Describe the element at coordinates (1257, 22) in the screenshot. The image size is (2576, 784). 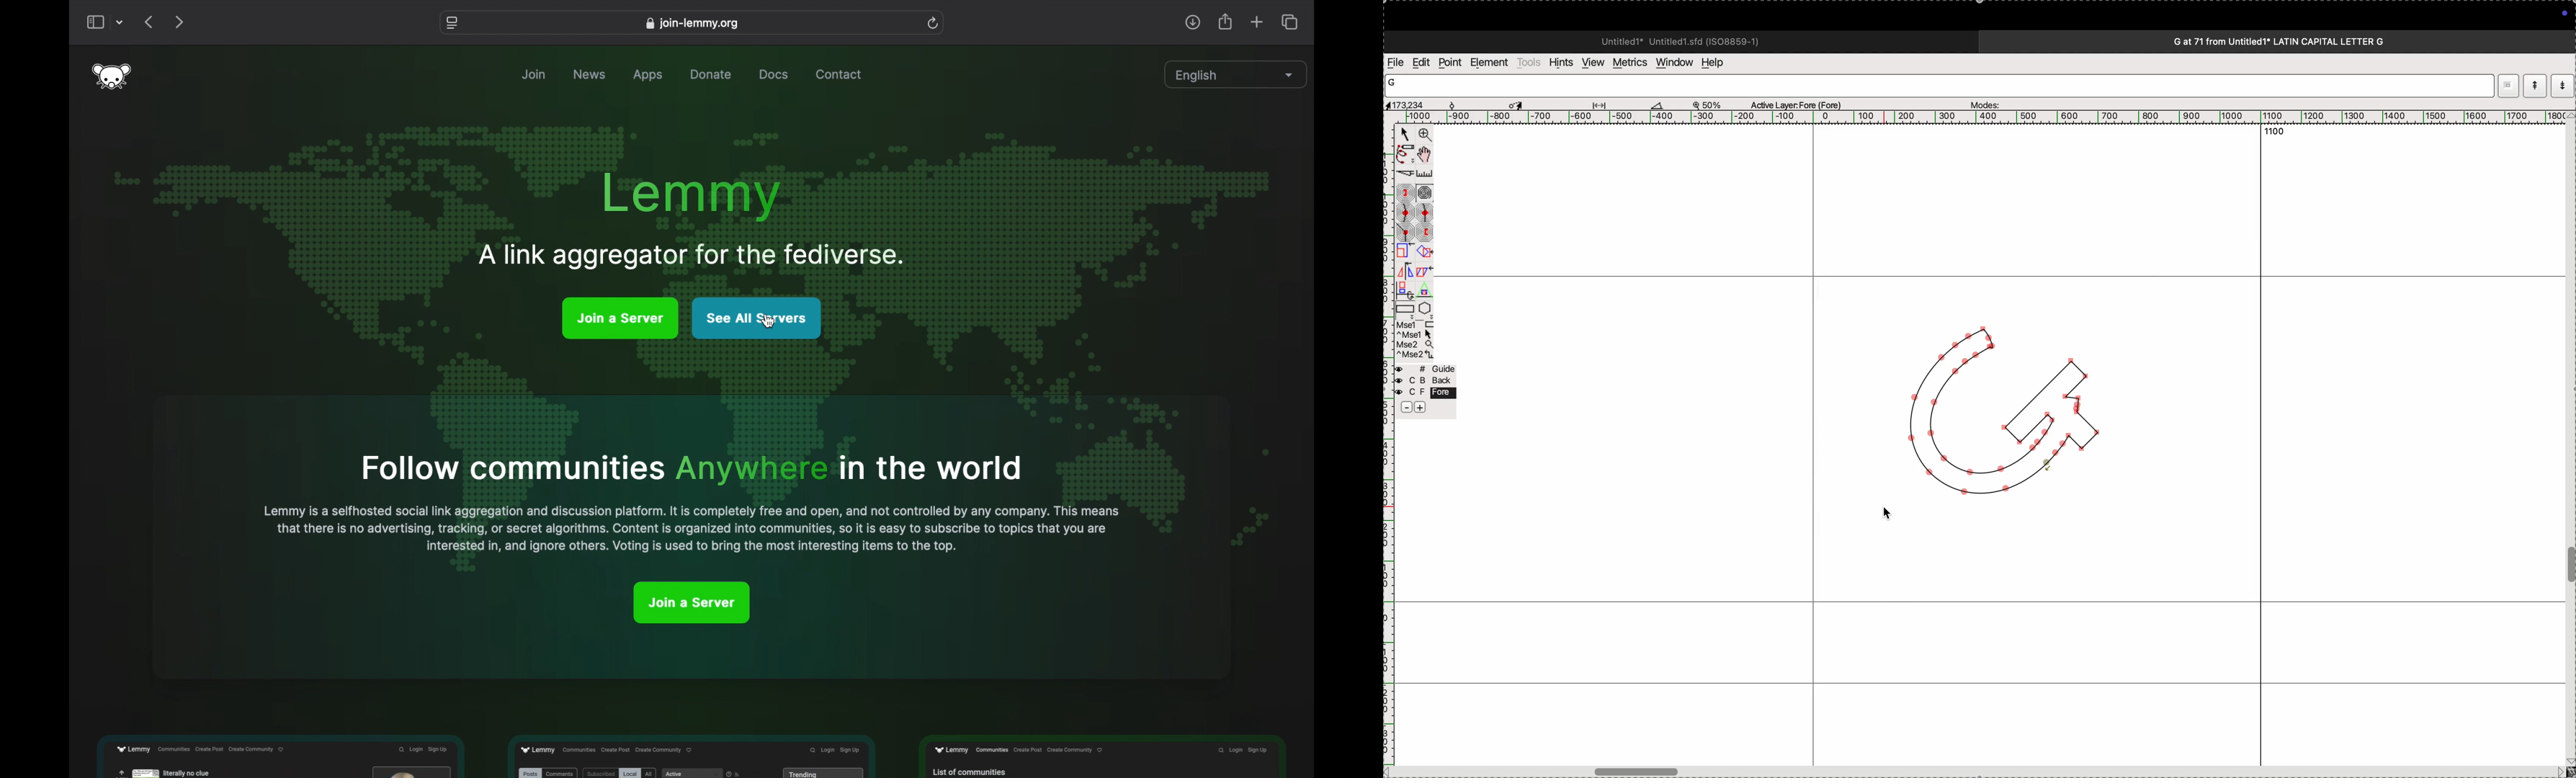
I see `new tab` at that location.